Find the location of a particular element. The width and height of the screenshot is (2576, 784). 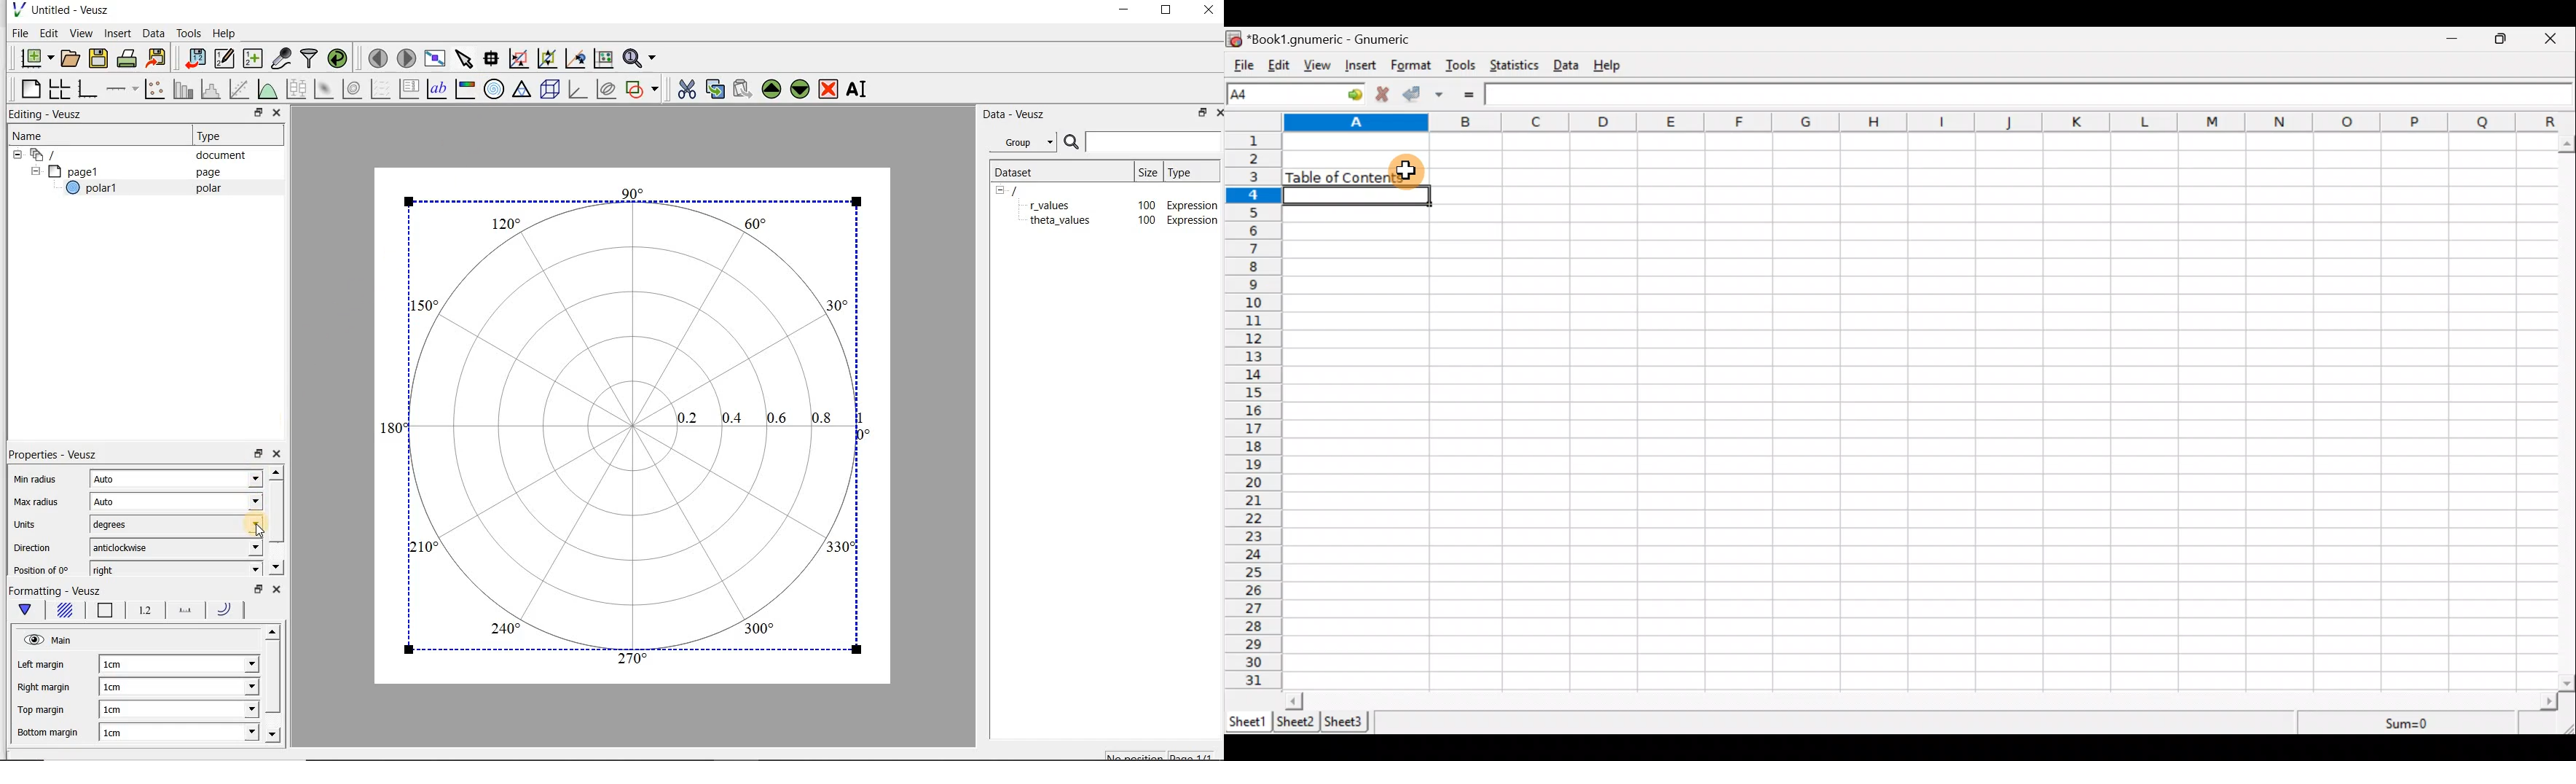

Direction is located at coordinates (35, 550).